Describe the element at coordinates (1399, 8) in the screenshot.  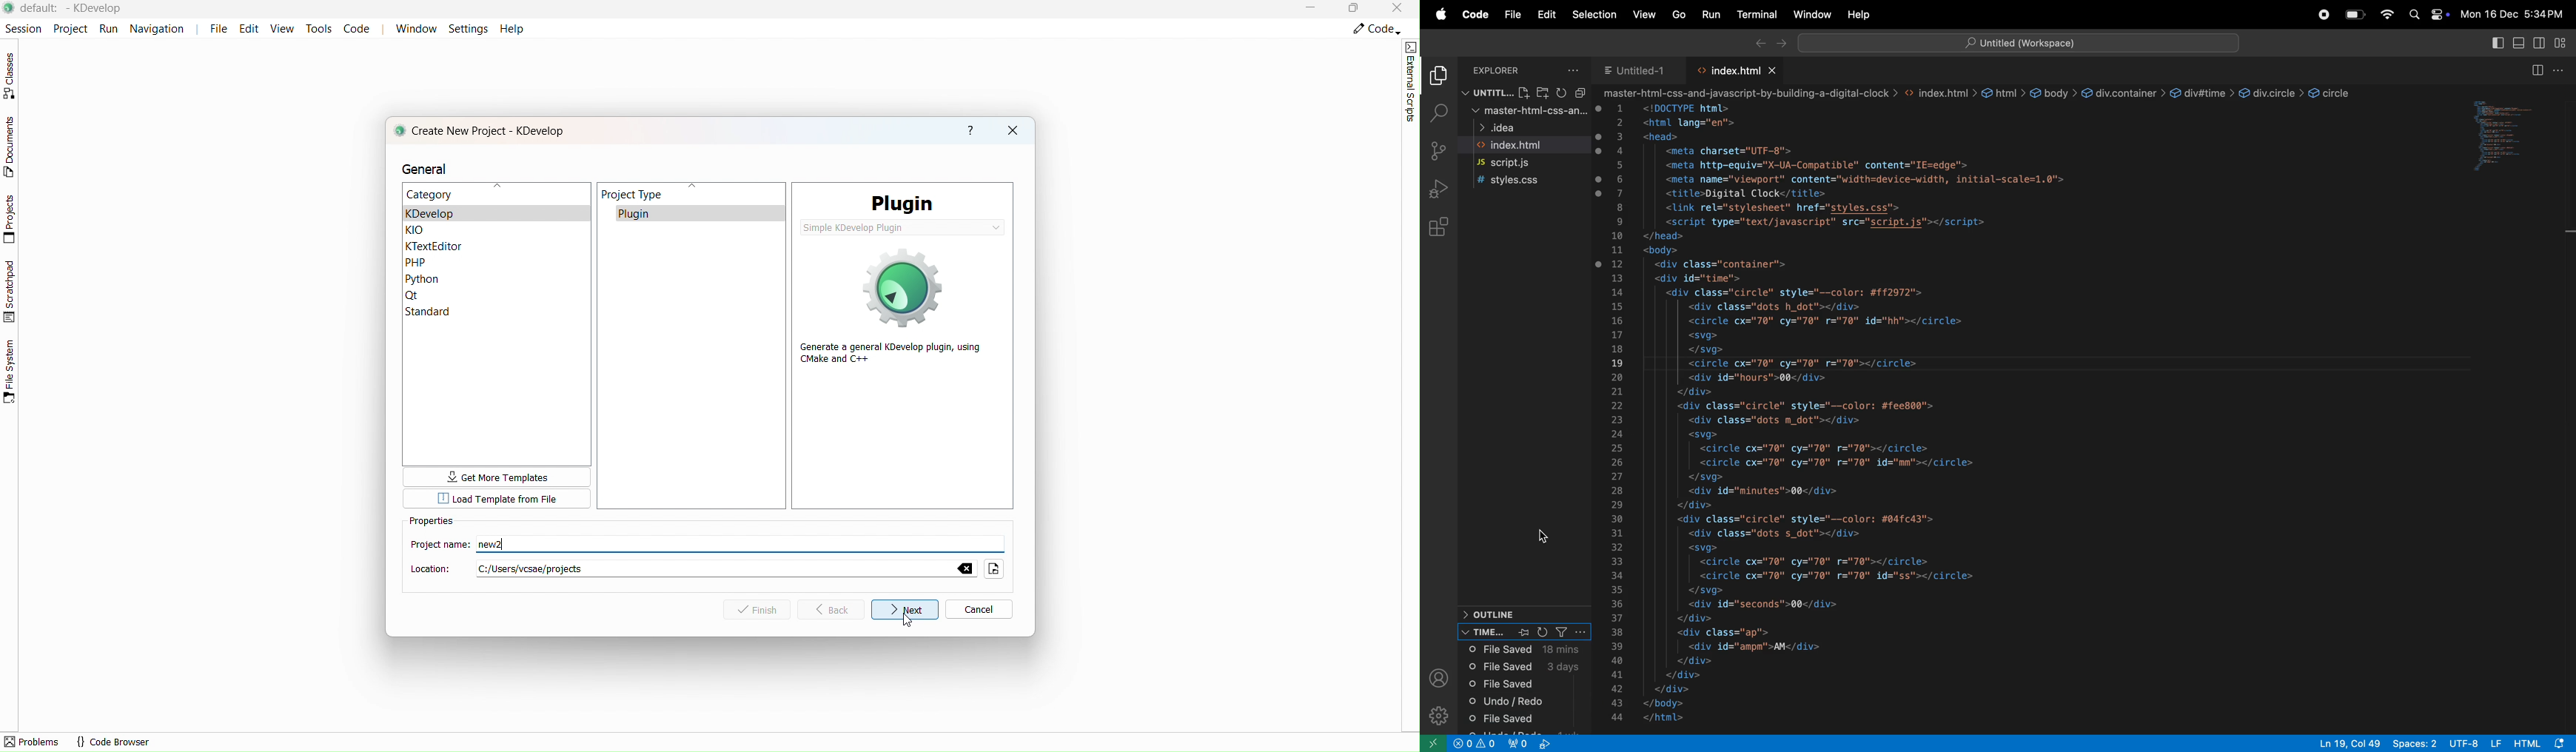
I see `Close` at that location.